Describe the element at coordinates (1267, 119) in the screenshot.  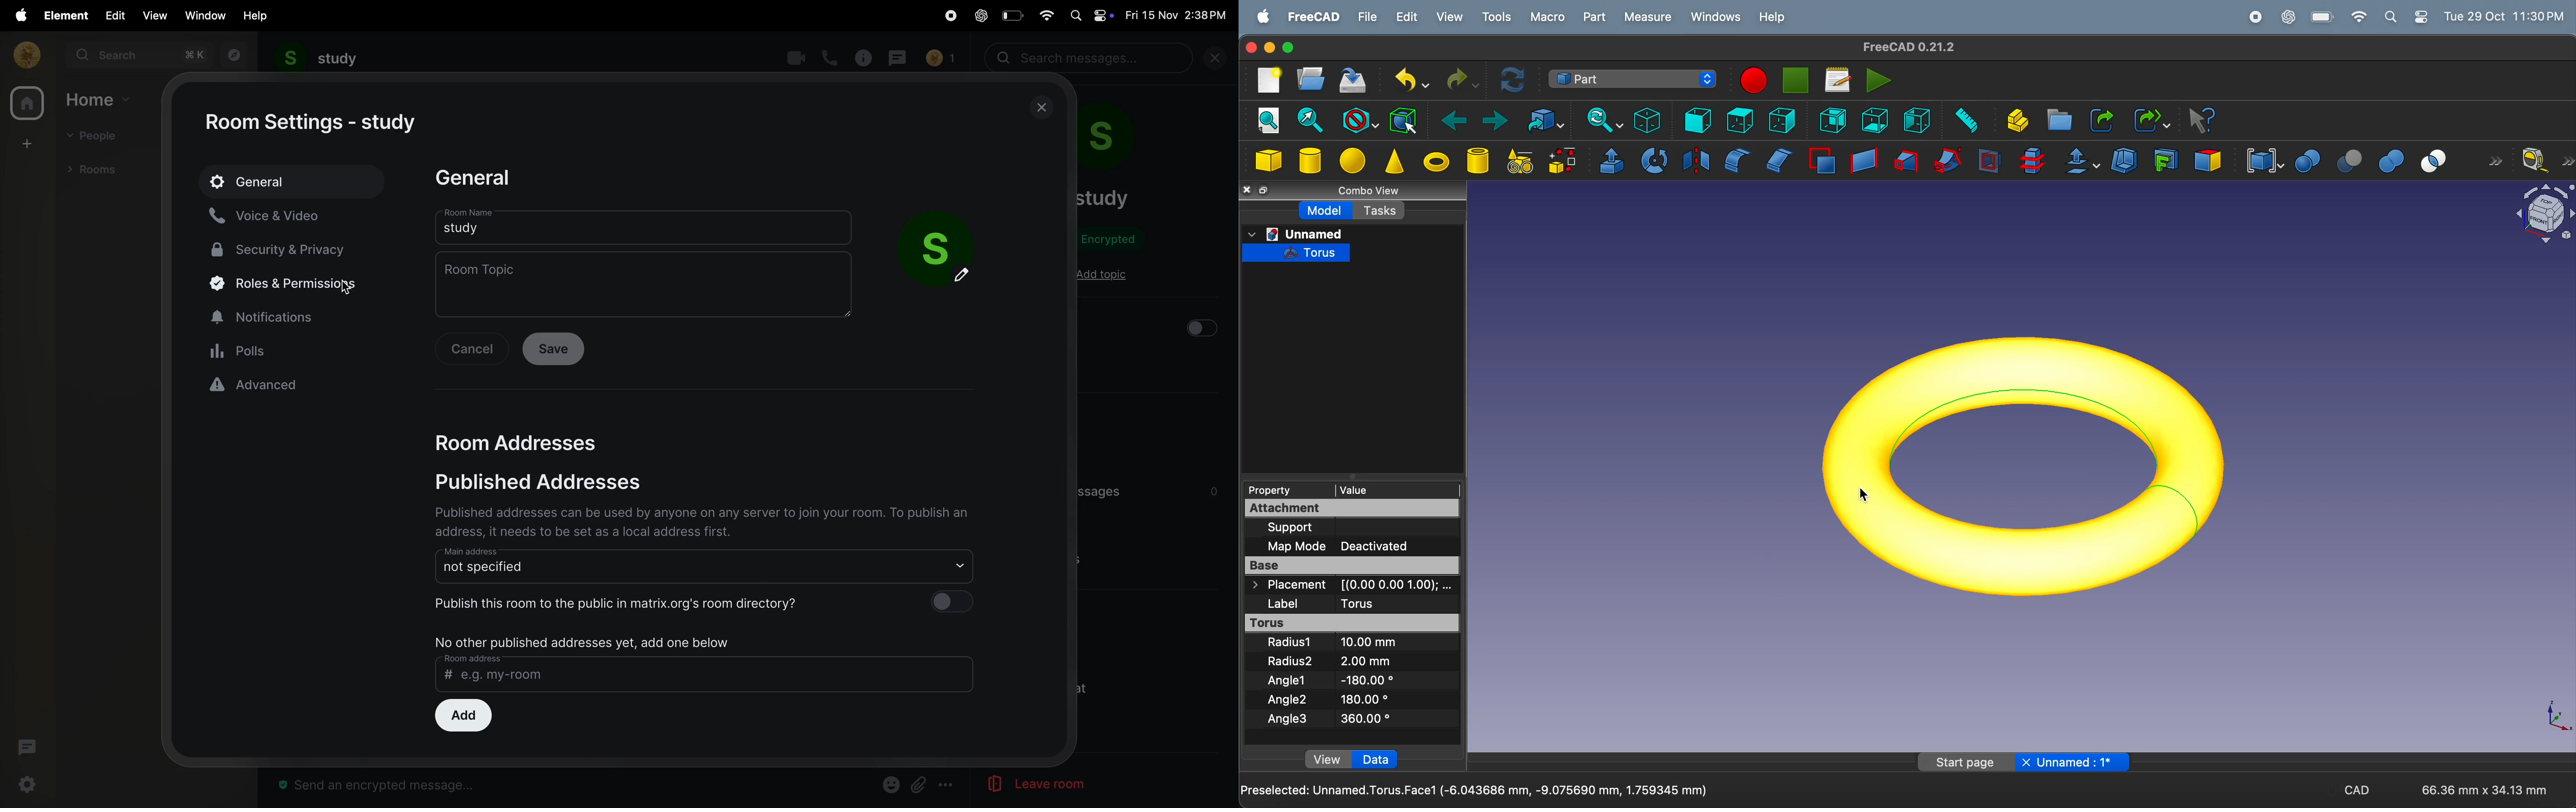
I see `fit all` at that location.